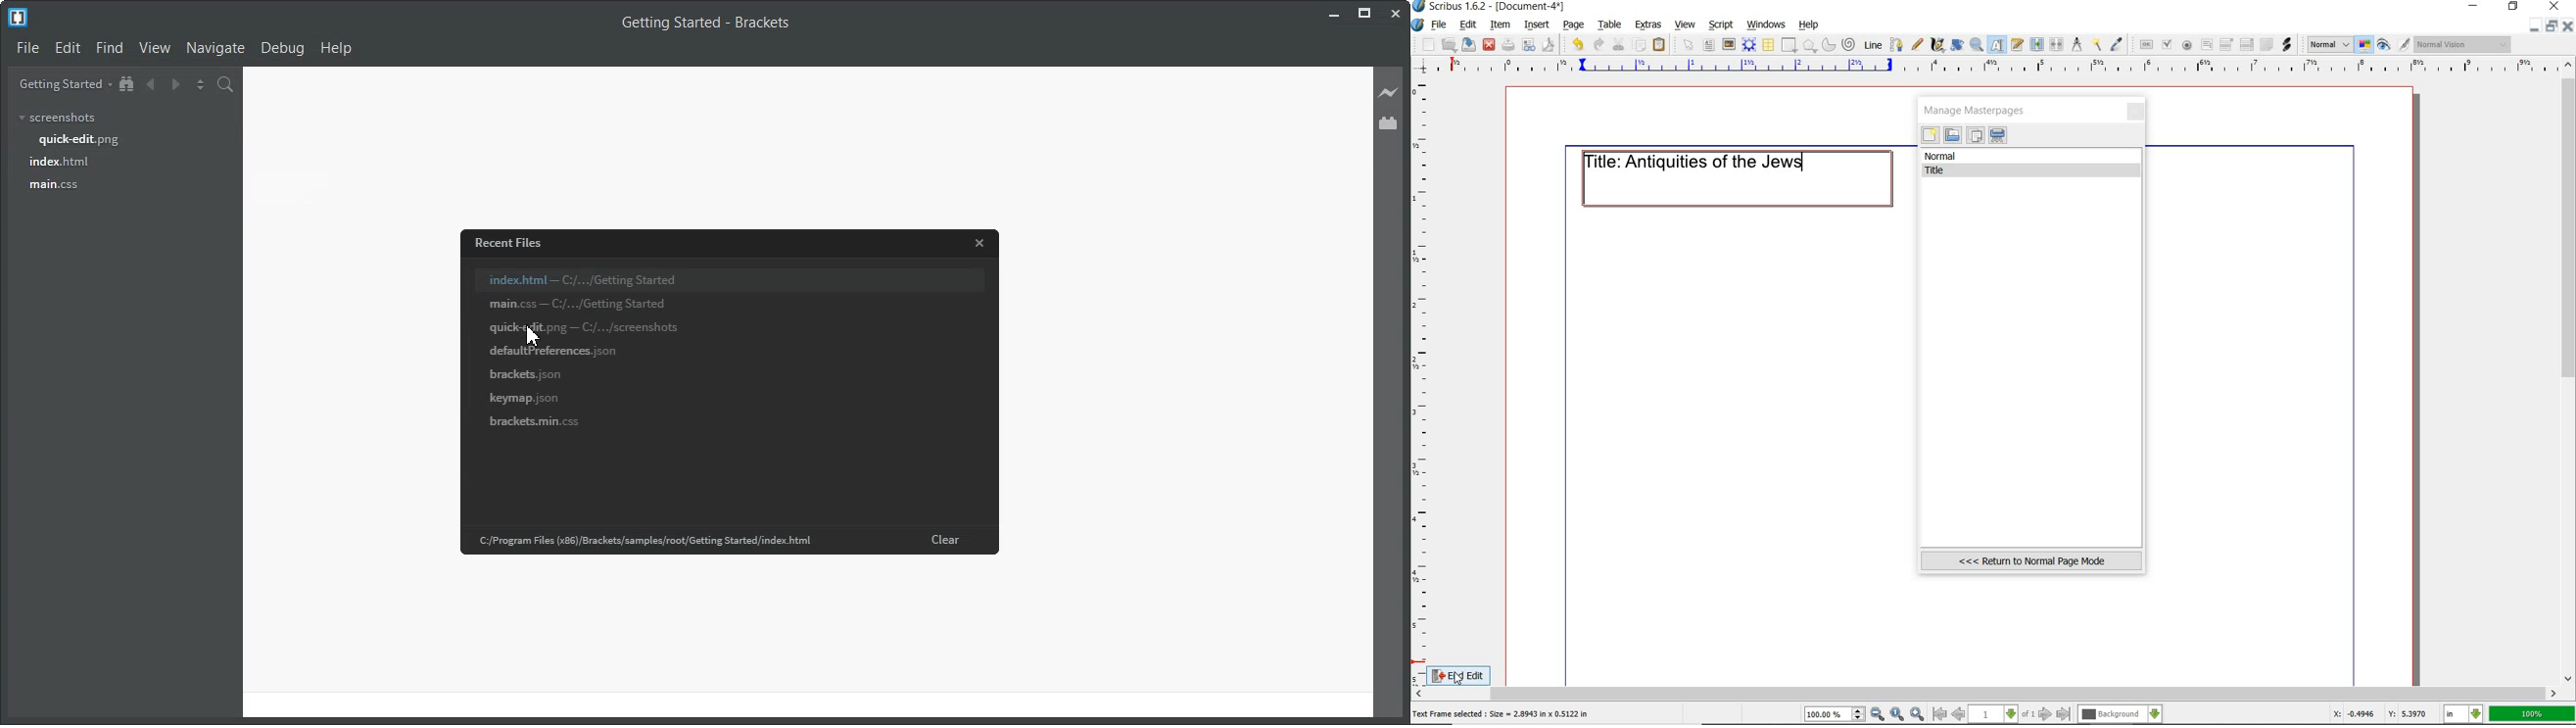 This screenshot has height=728, width=2576. I want to click on paste, so click(1660, 45).